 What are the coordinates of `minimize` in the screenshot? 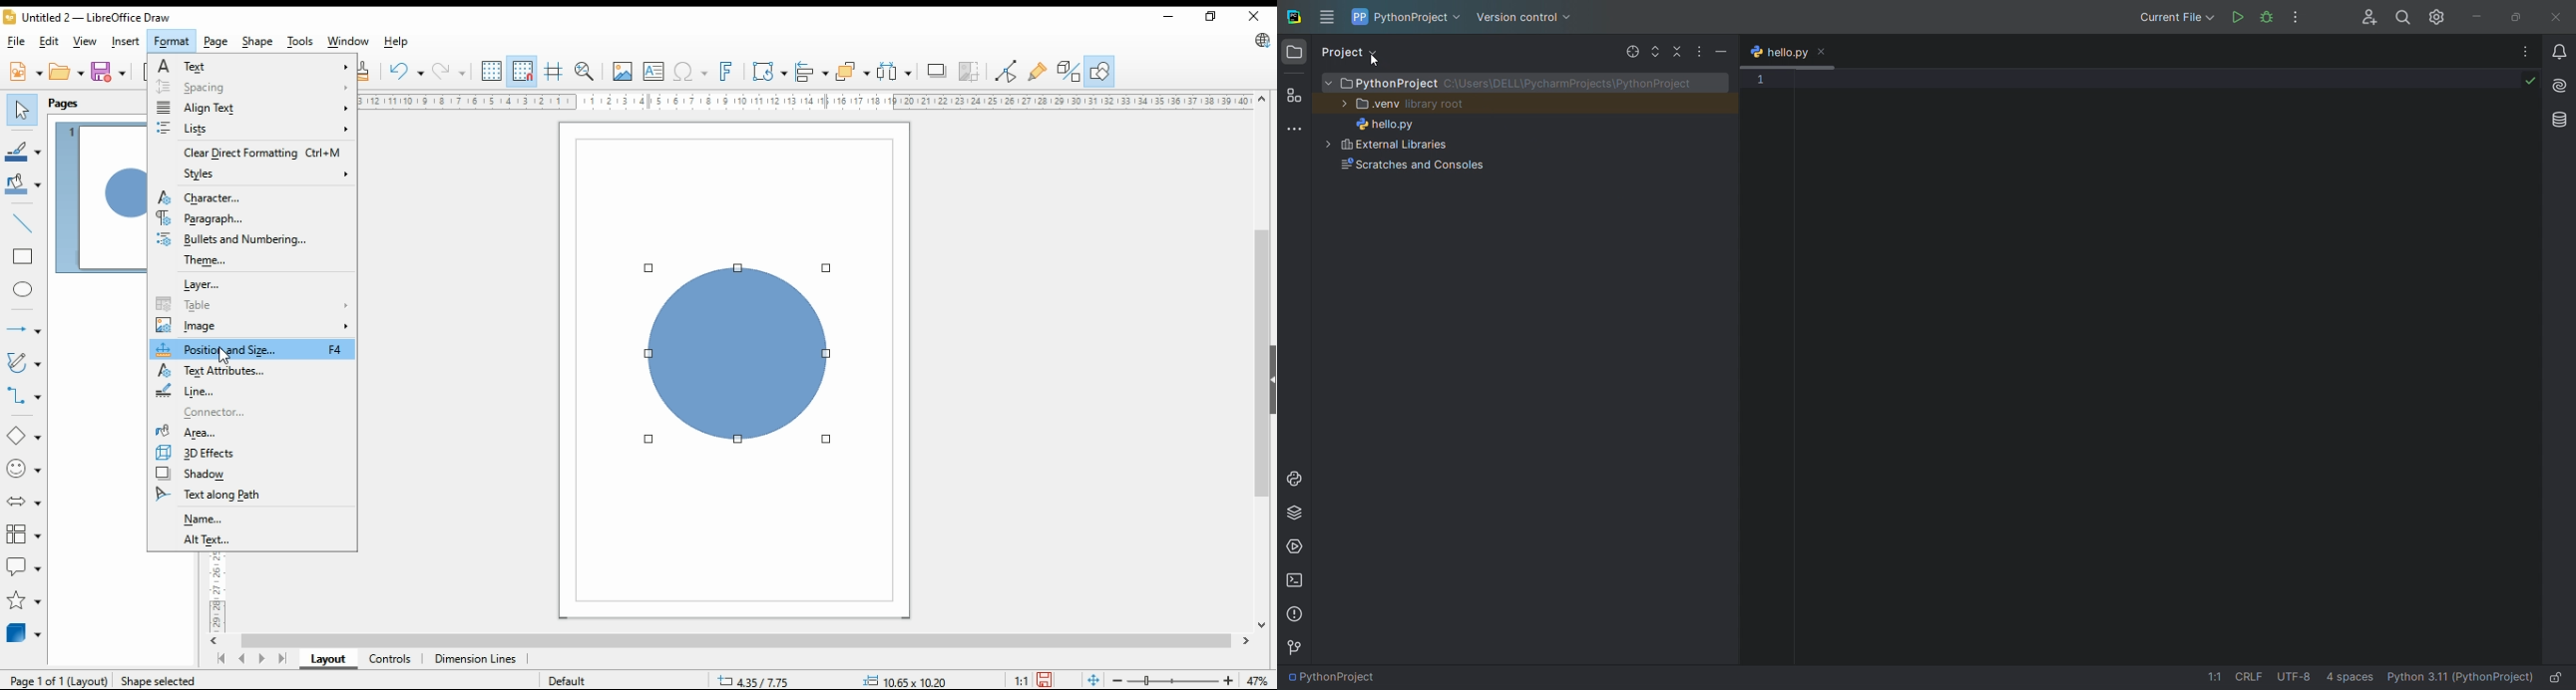 It's located at (1170, 18).